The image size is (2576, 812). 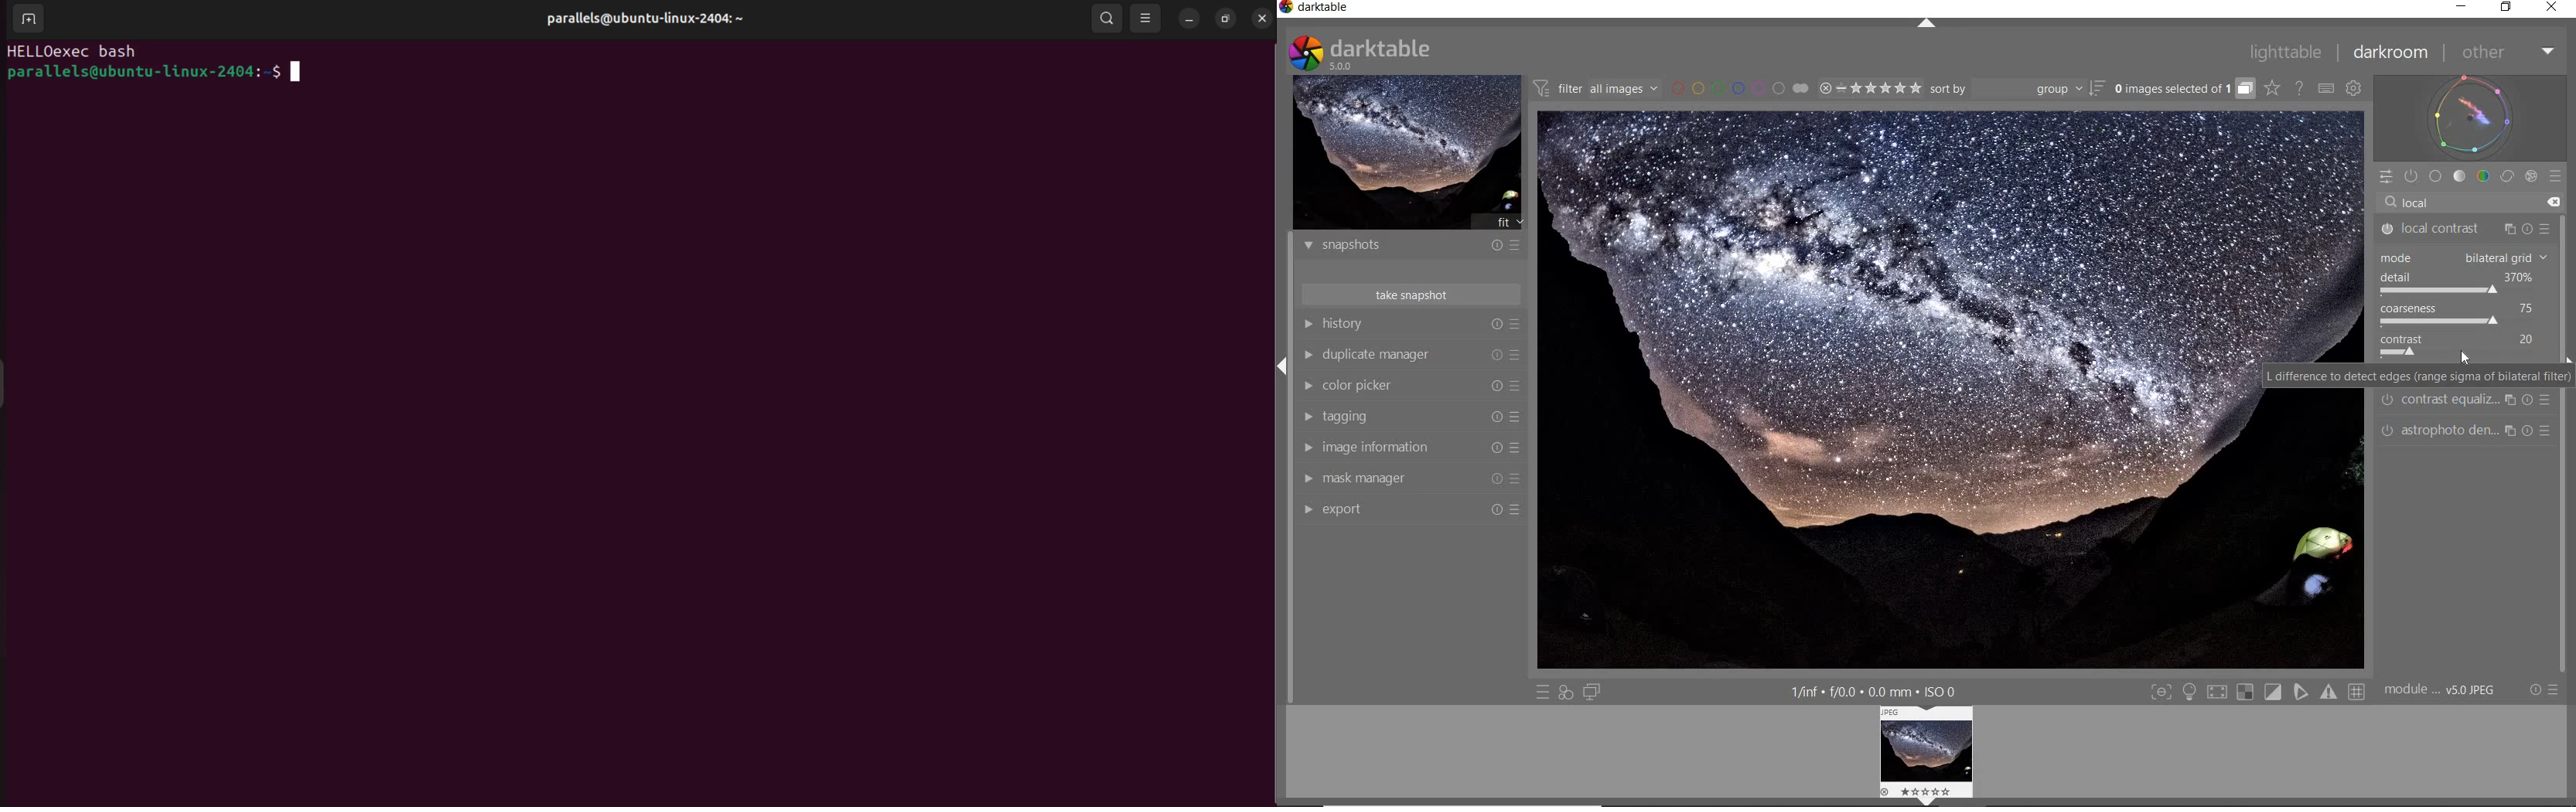 What do you see at coordinates (1310, 356) in the screenshot?
I see `DUPLICATE MANAGER` at bounding box center [1310, 356].